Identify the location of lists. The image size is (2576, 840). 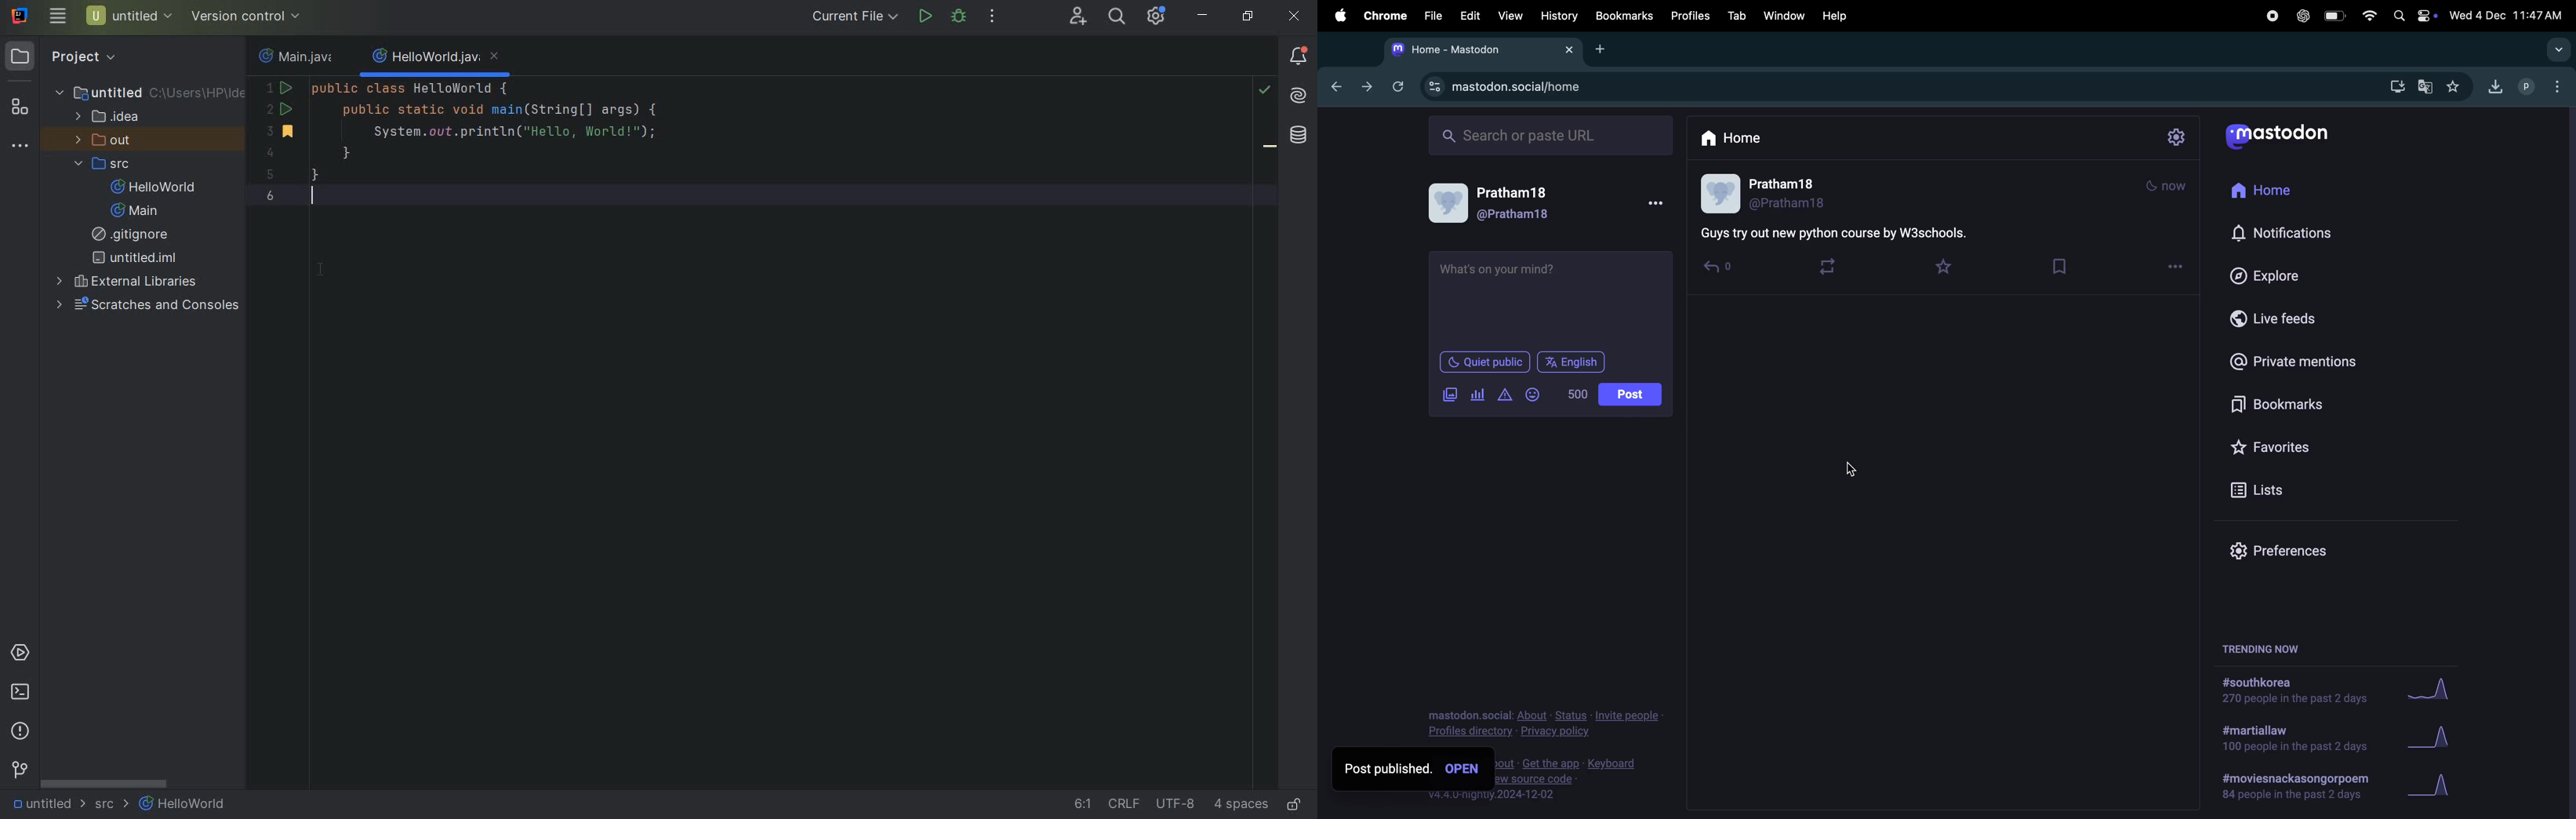
(2262, 490).